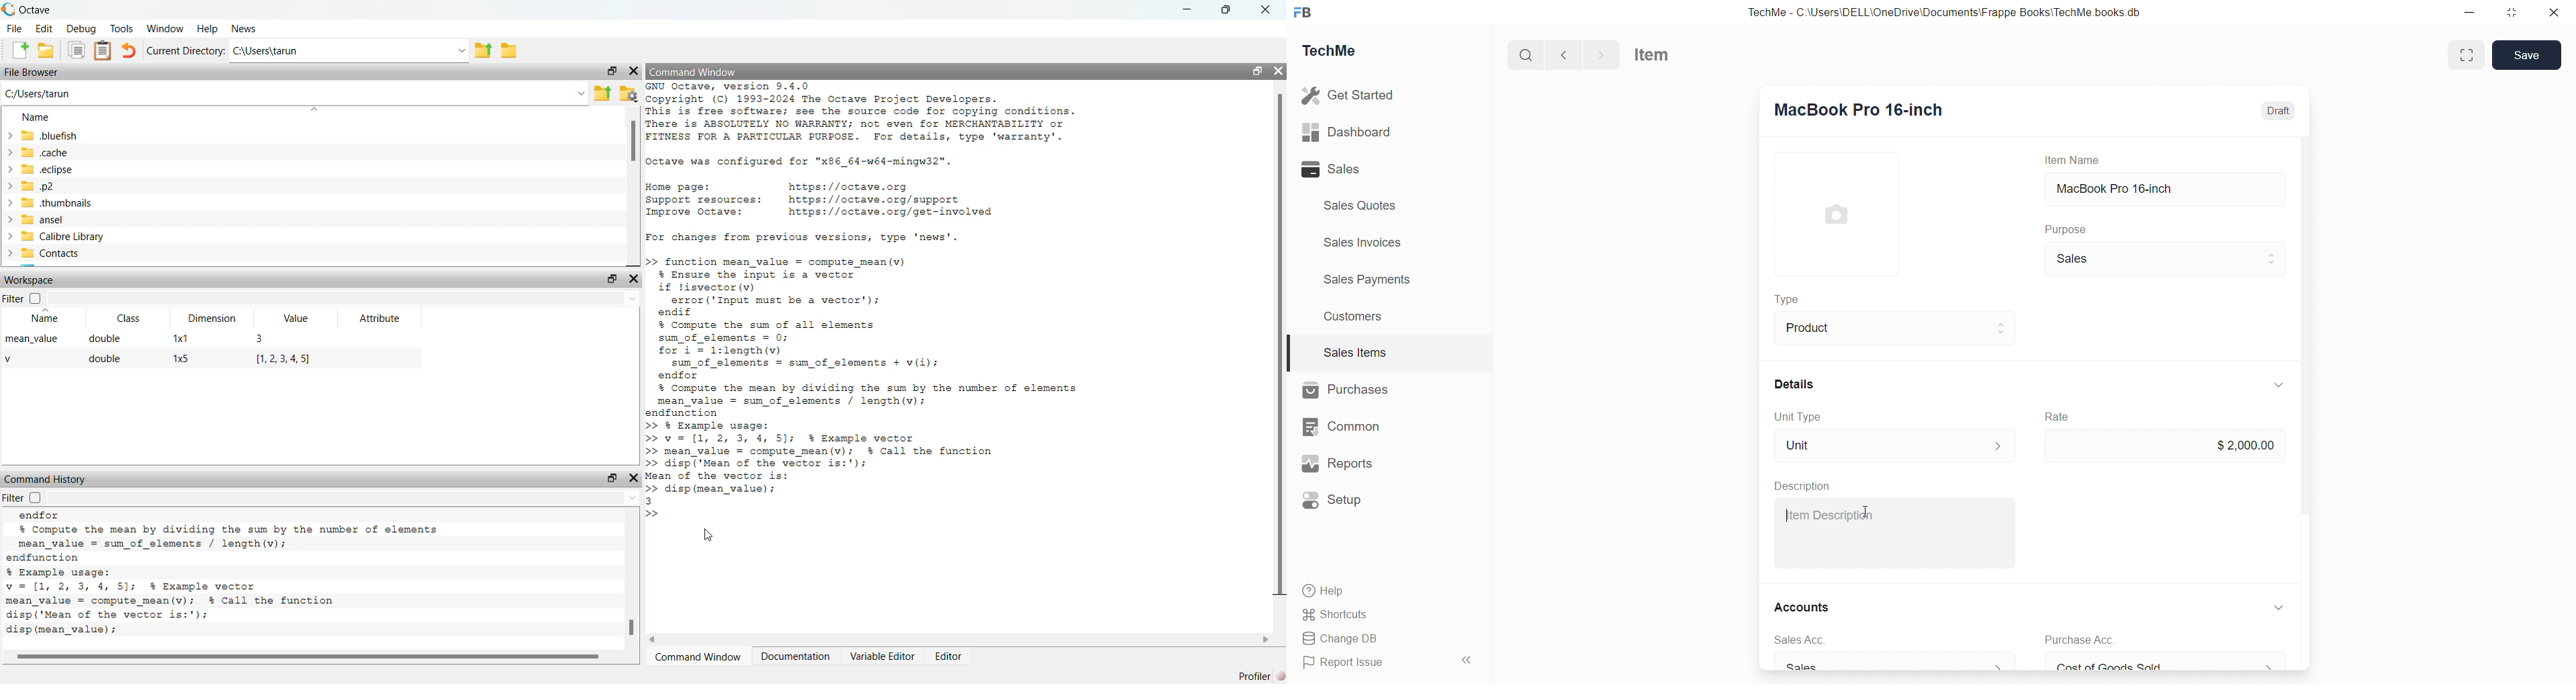 The image size is (2576, 700). What do you see at coordinates (1354, 318) in the screenshot?
I see `Customers` at bounding box center [1354, 318].